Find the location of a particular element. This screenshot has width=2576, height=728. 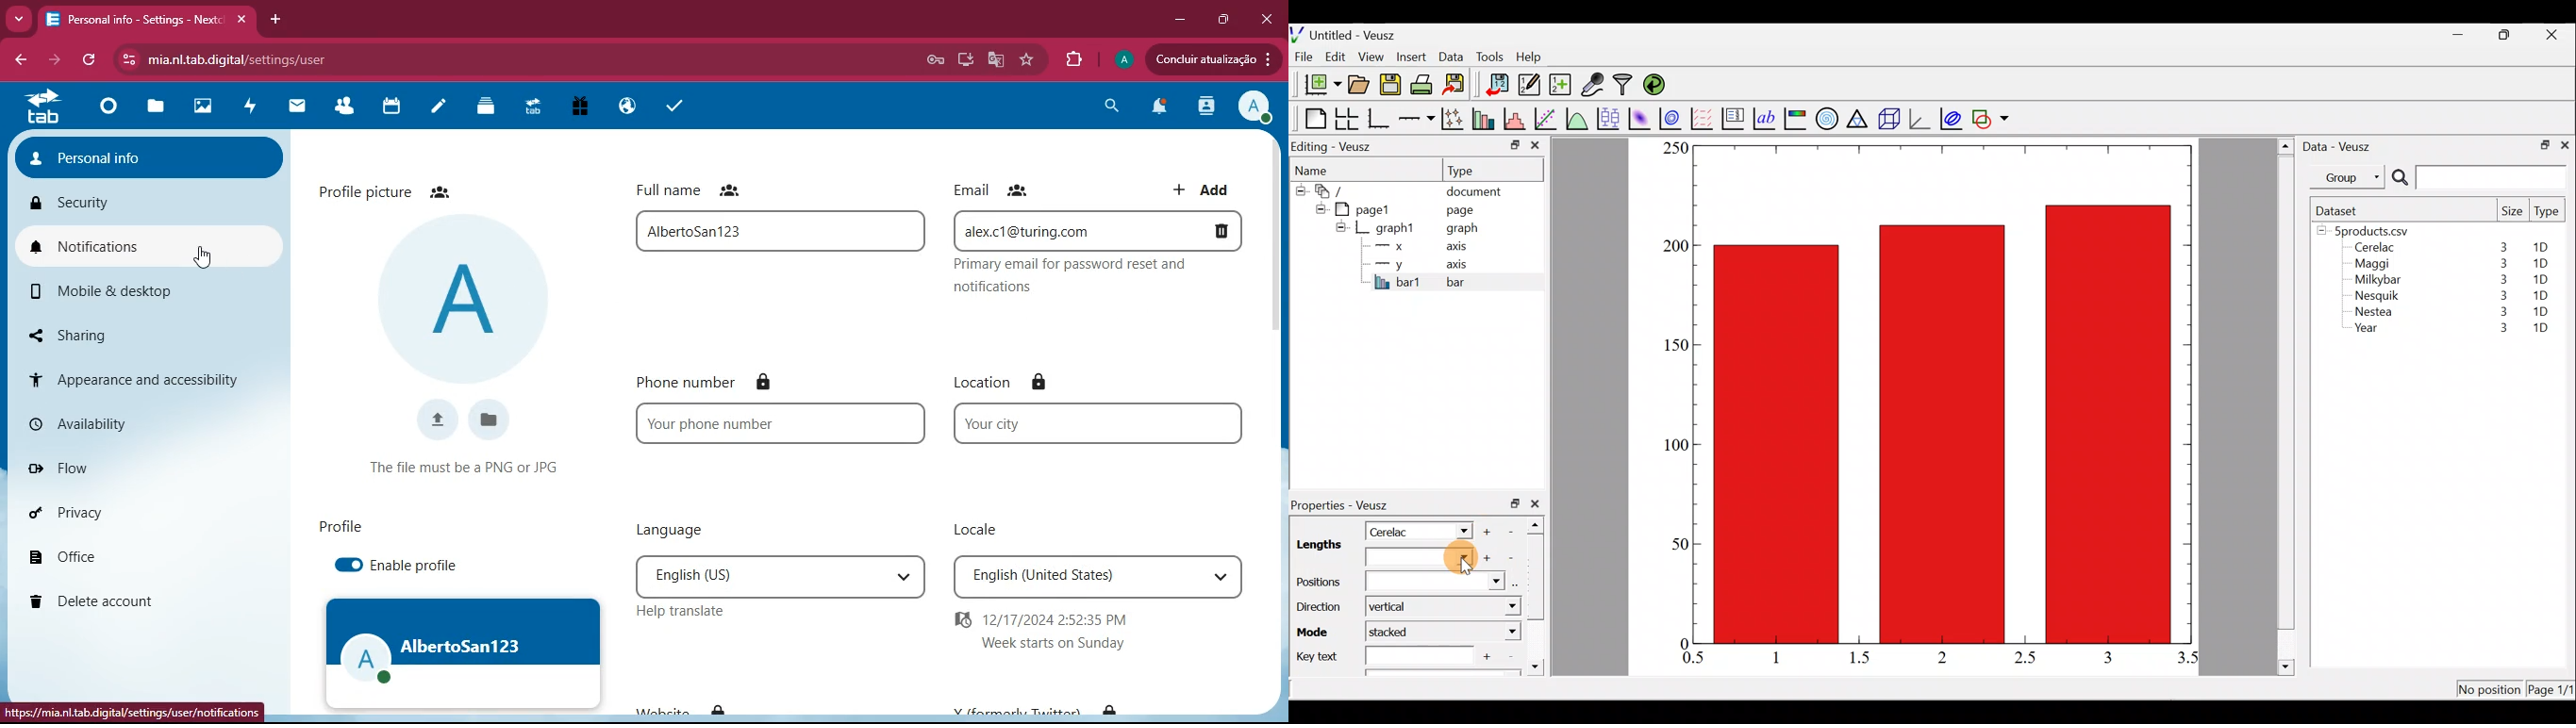

Edit and enter new datasets is located at coordinates (1529, 85).